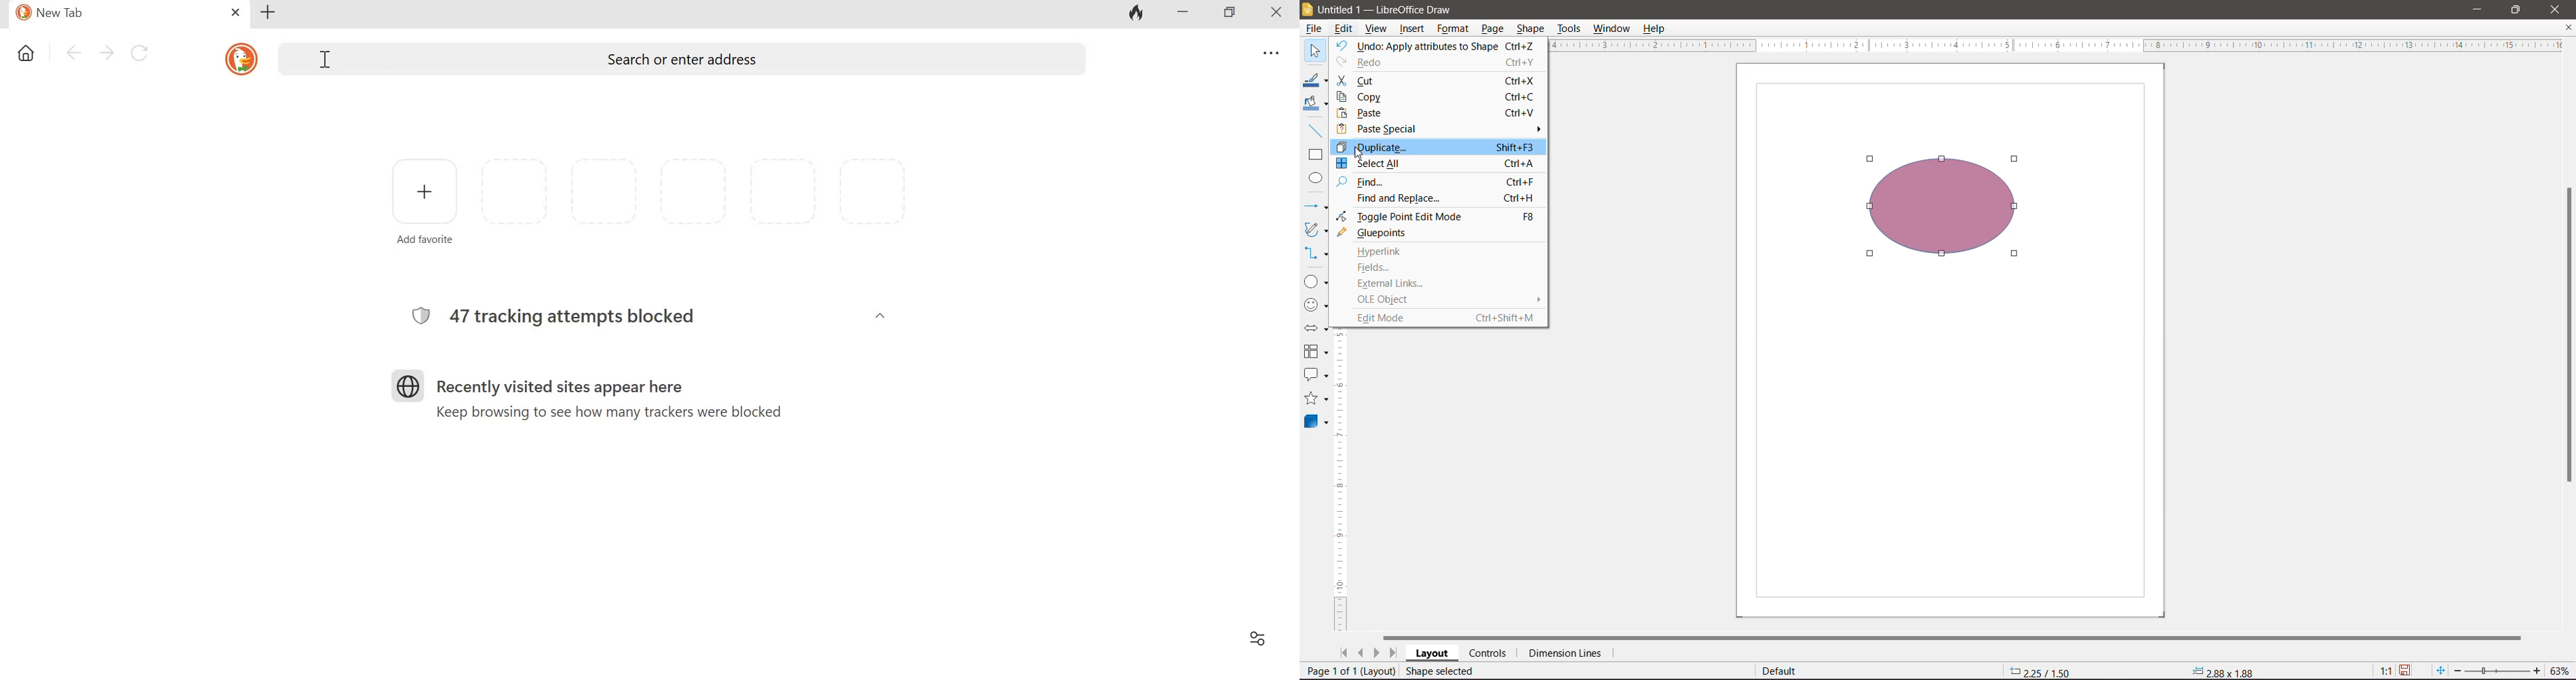 Image resolution: width=2576 pixels, height=700 pixels. Describe the element at coordinates (1317, 329) in the screenshot. I see `Block Arrows` at that location.